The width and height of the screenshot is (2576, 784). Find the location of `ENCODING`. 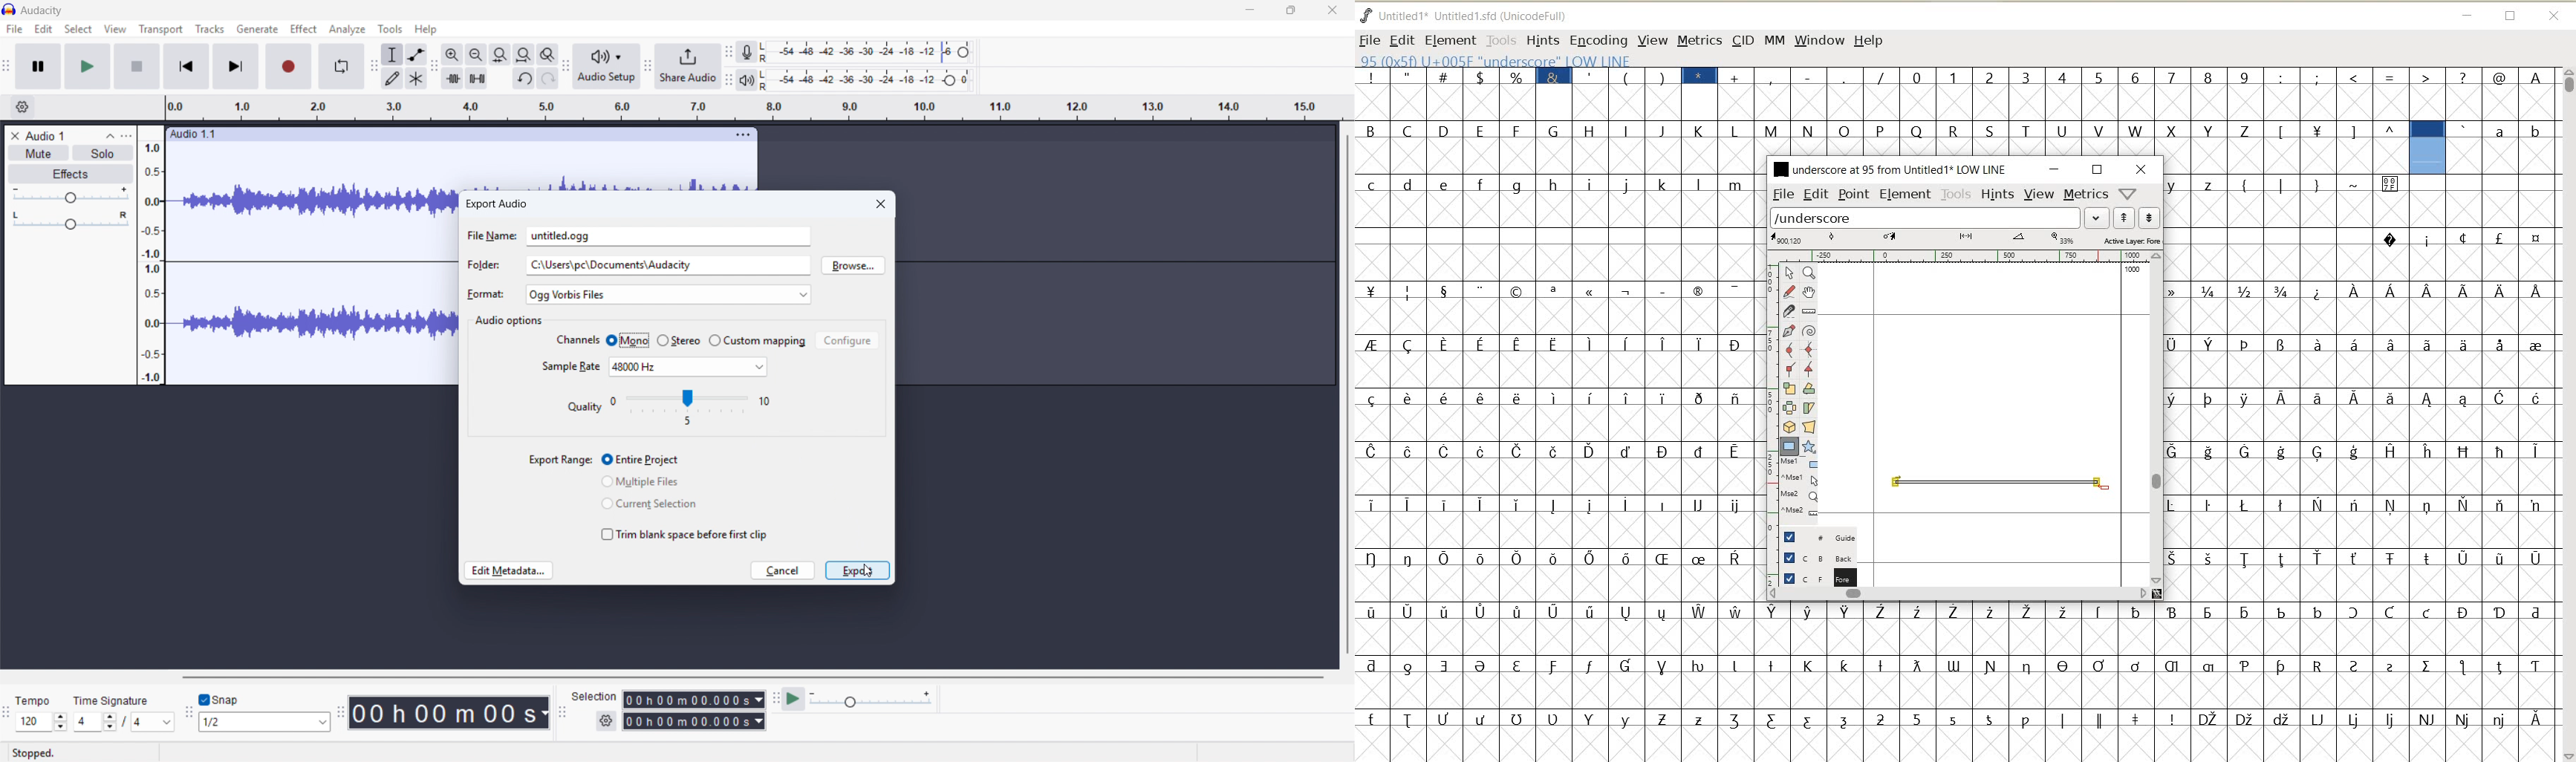

ENCODING is located at coordinates (1598, 41).